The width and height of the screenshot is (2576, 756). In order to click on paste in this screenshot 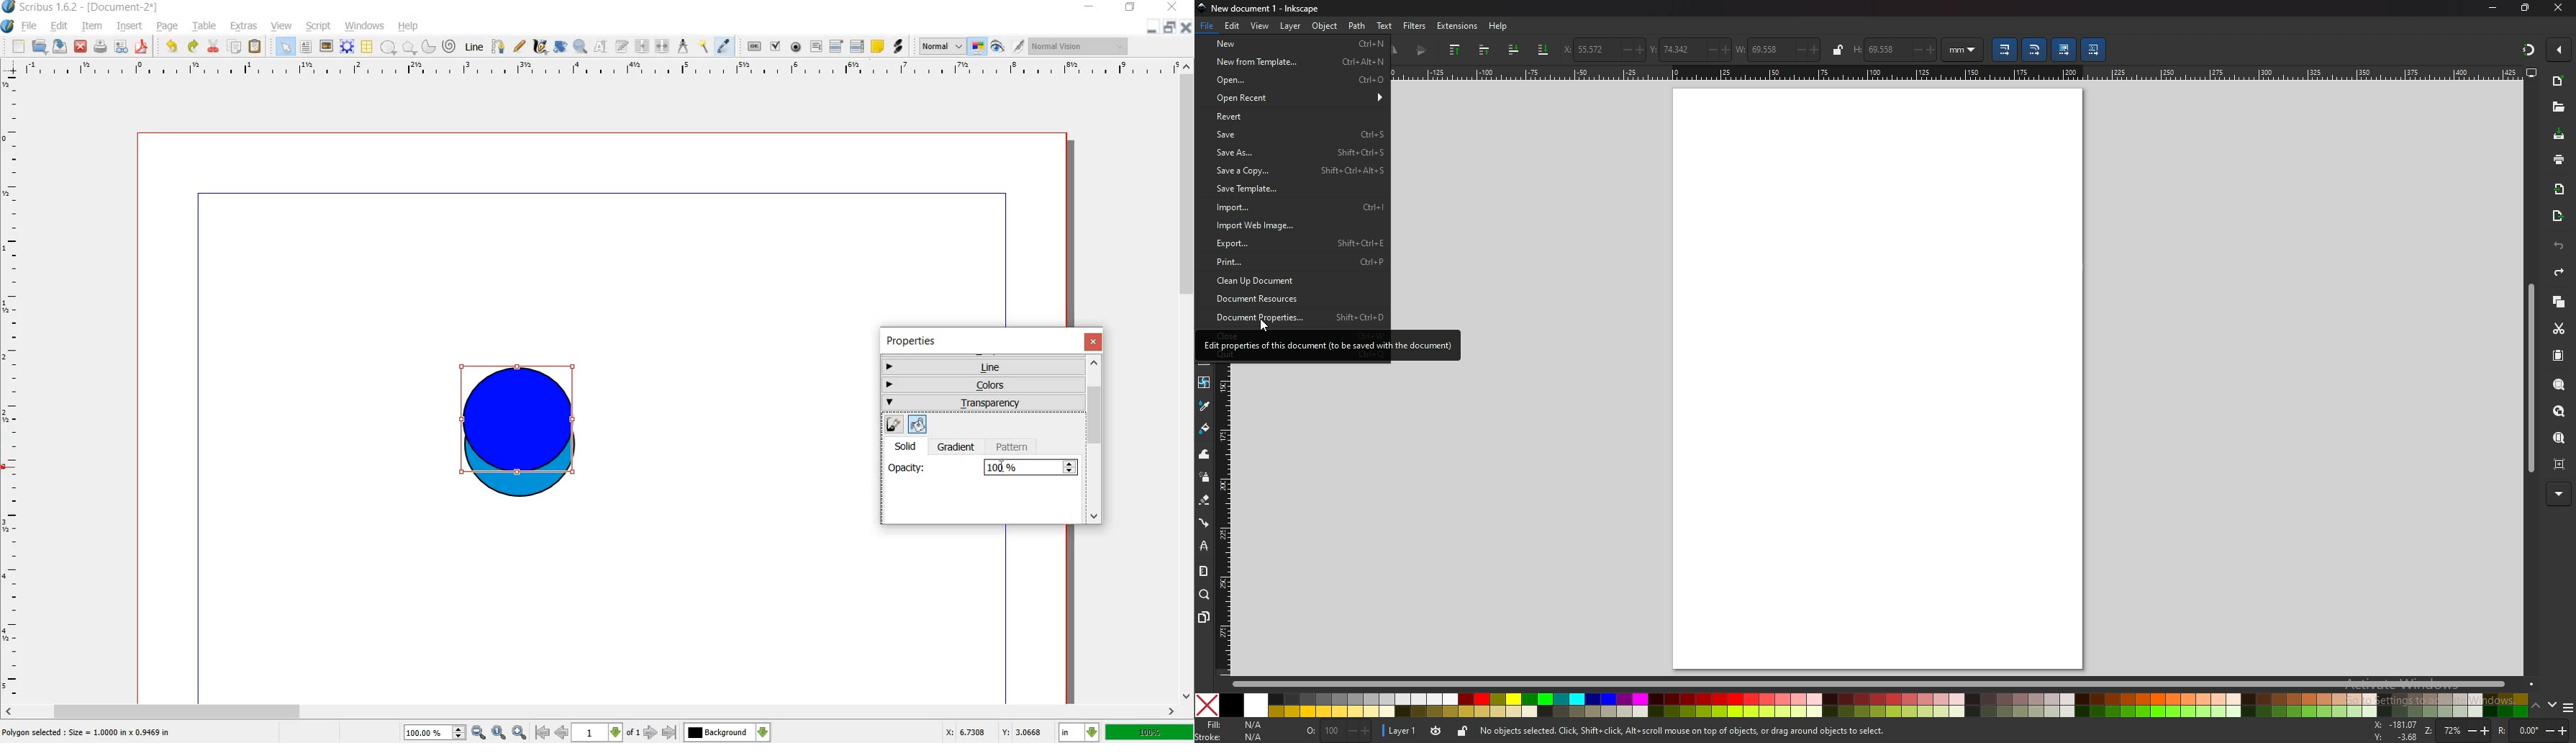, I will do `click(255, 46)`.